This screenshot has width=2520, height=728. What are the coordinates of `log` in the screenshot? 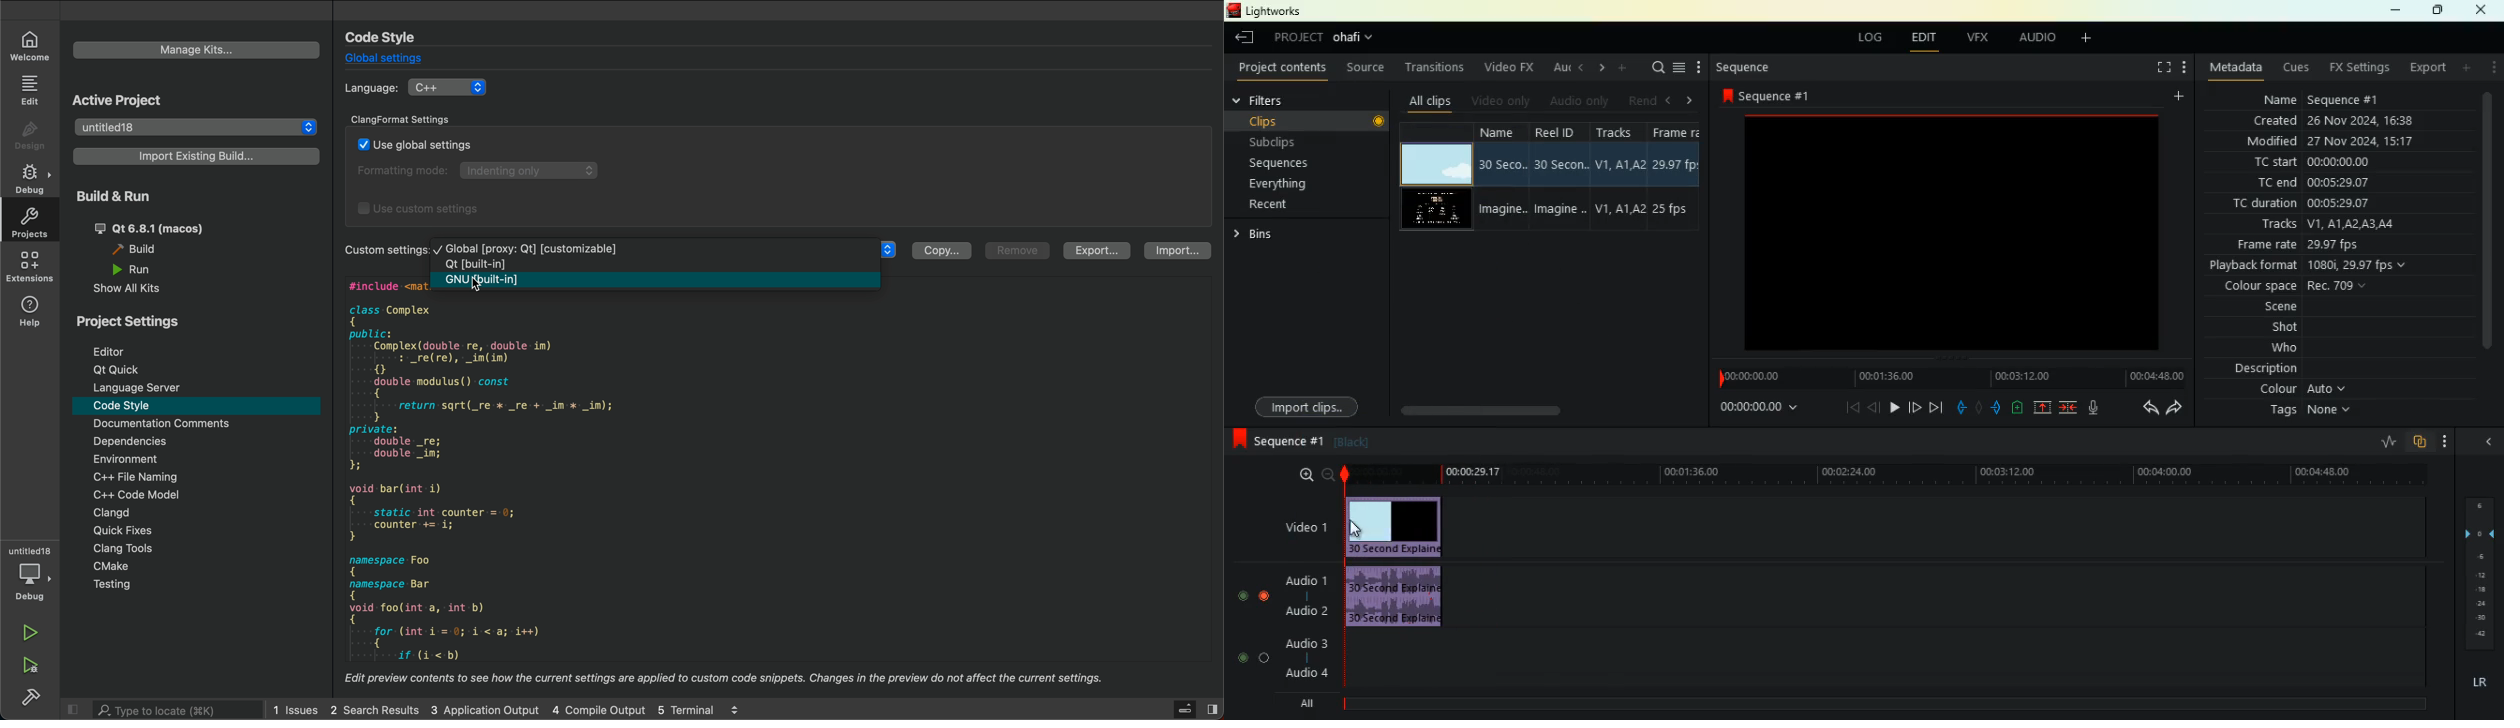 It's located at (1873, 38).